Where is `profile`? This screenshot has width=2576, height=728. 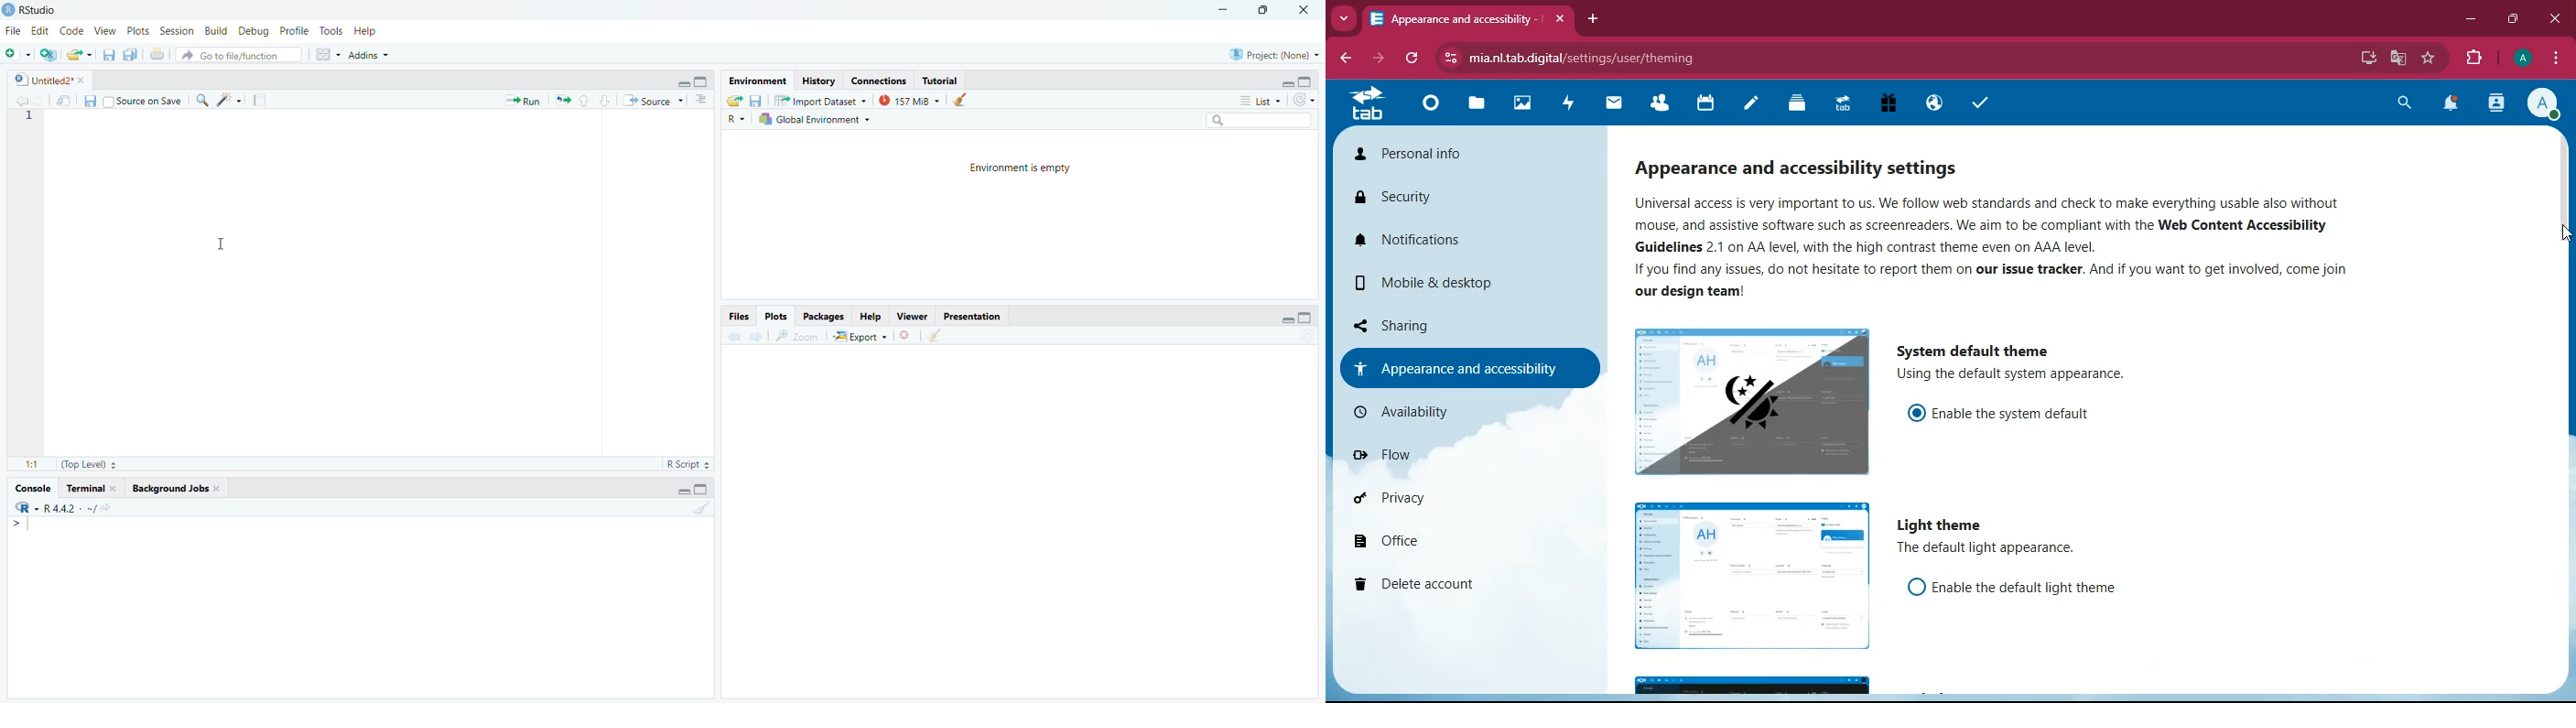
profile is located at coordinates (2546, 104).